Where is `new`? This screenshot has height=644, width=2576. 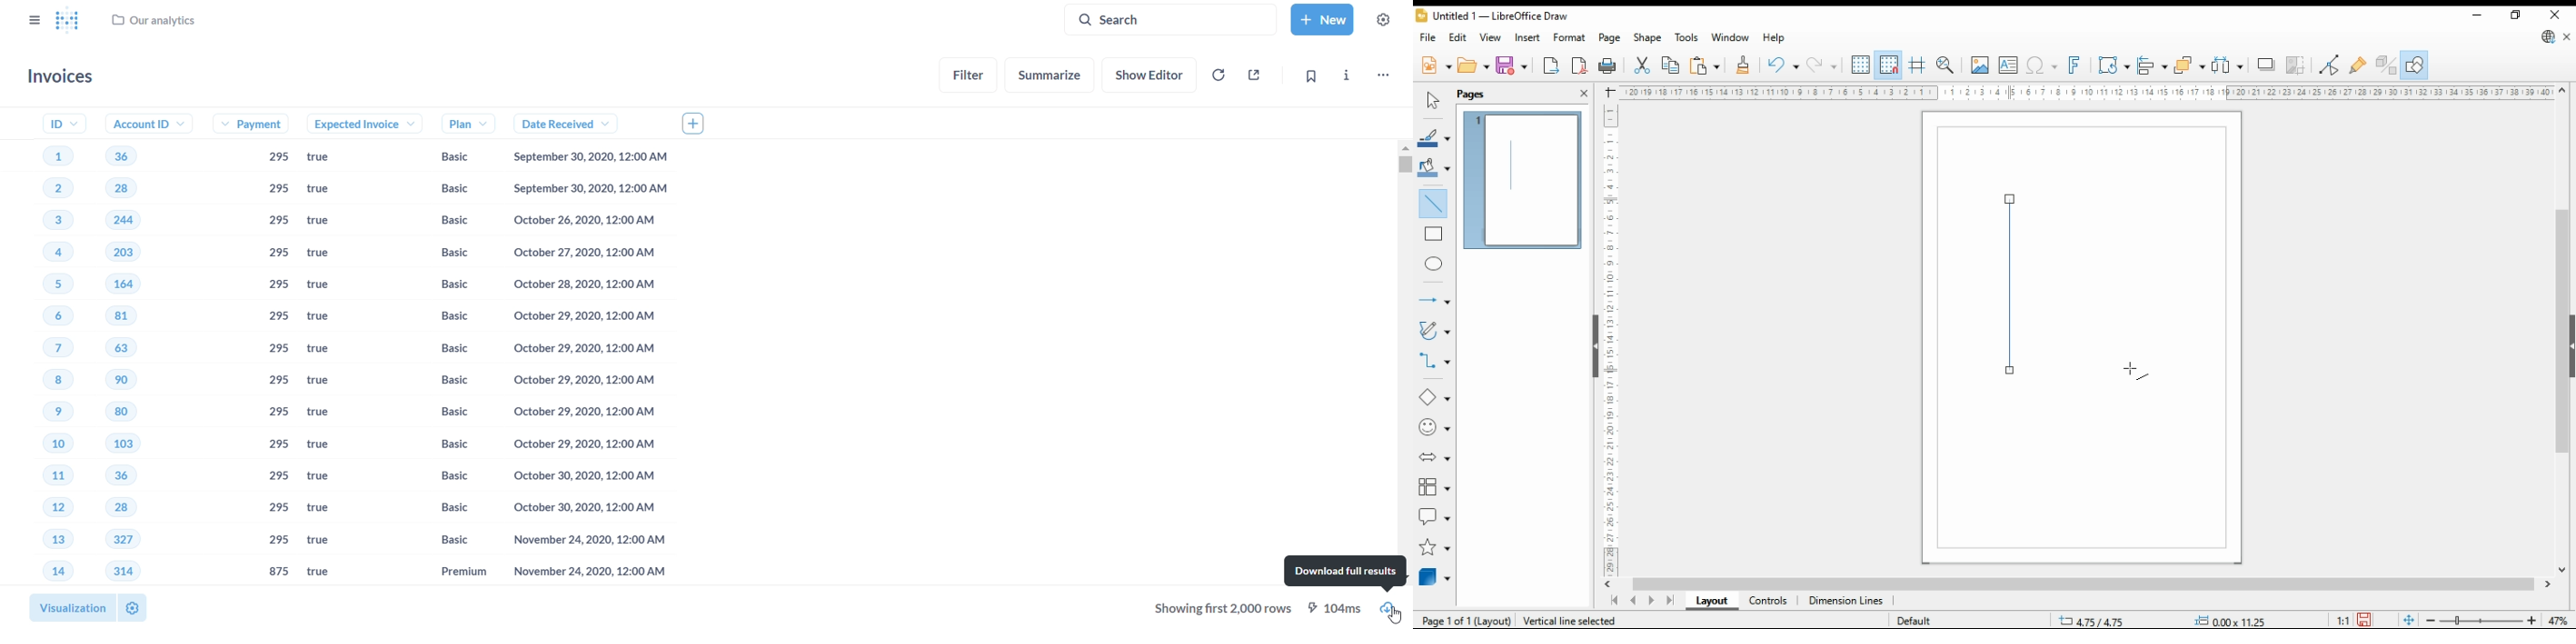 new is located at coordinates (1435, 65).